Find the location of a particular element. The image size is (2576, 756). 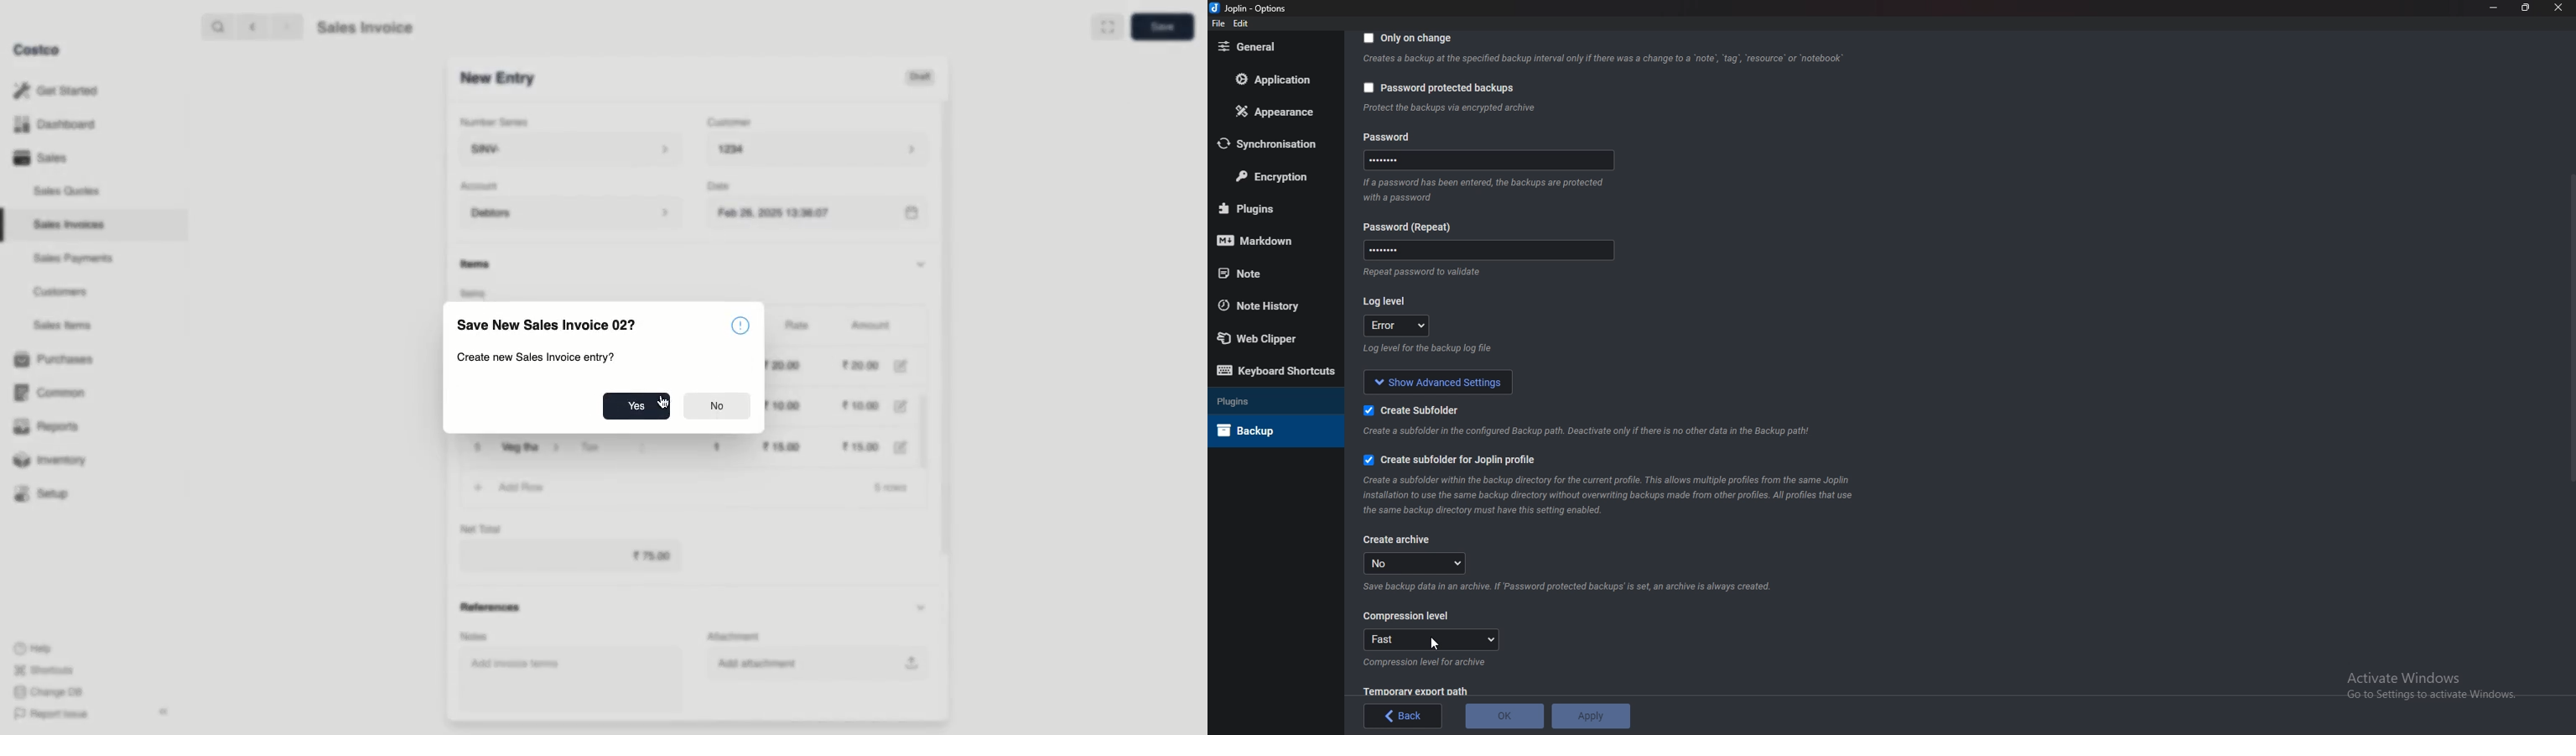

Search is located at coordinates (216, 26).